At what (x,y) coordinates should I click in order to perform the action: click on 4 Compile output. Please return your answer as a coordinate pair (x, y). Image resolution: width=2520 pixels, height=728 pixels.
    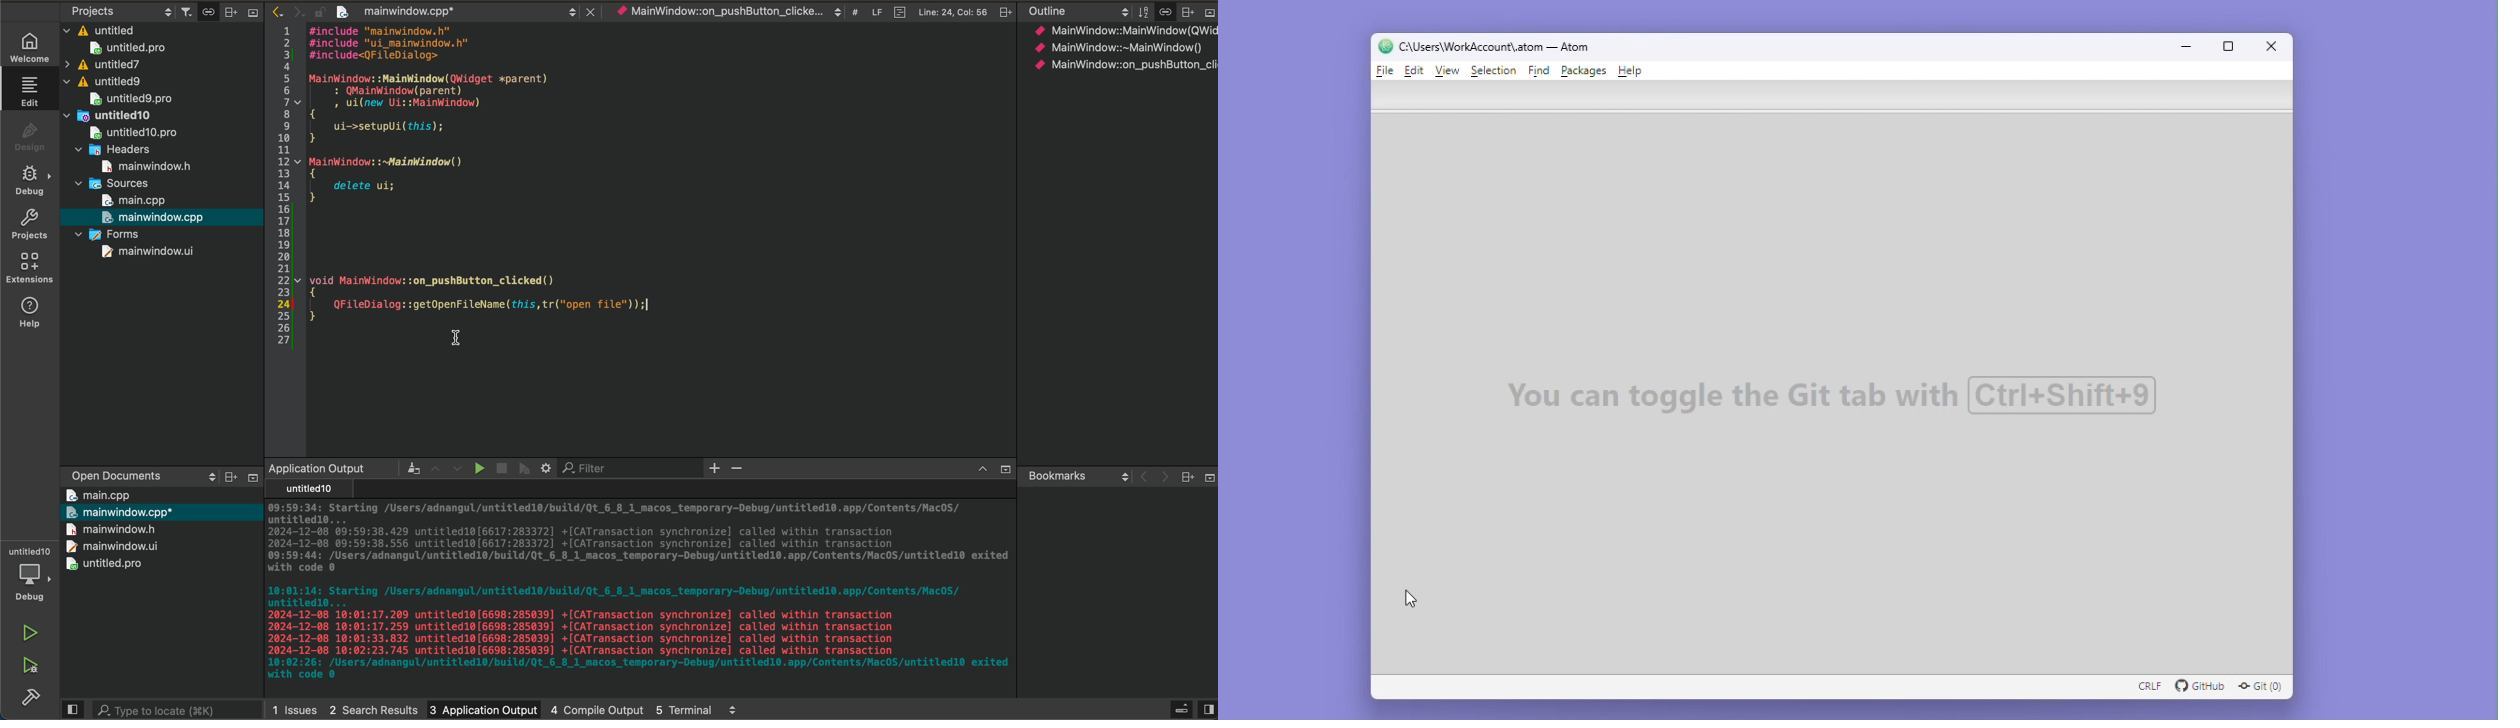
    Looking at the image, I should click on (598, 707).